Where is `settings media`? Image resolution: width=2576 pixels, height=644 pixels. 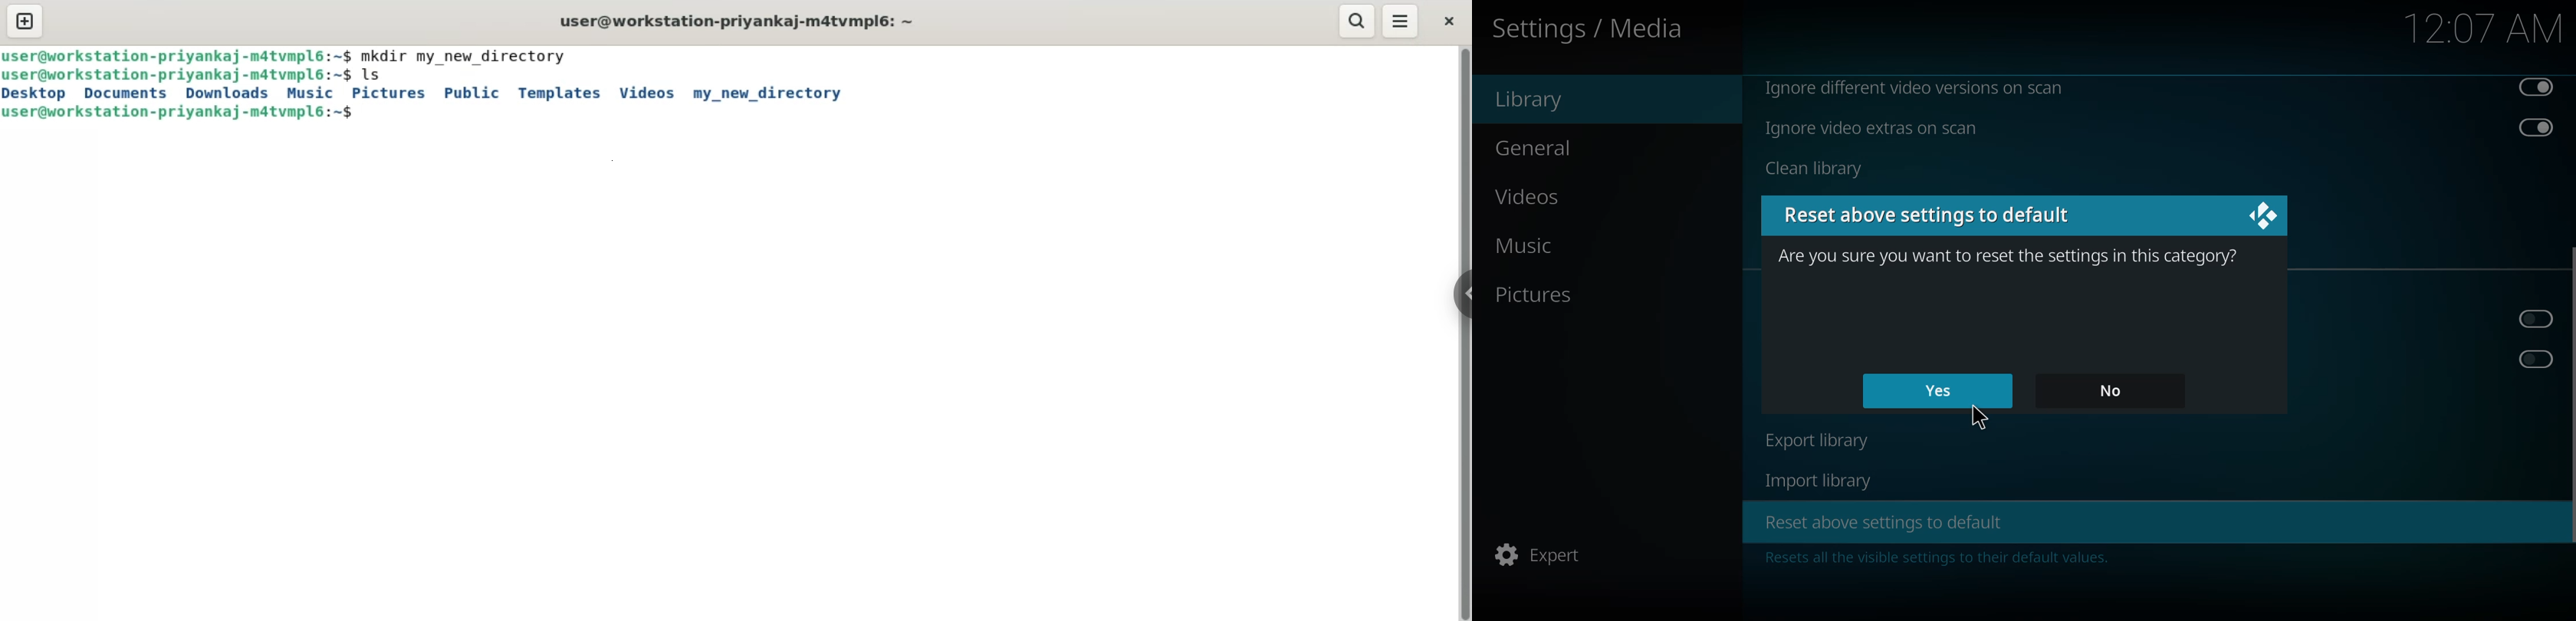 settings media is located at coordinates (1590, 29).